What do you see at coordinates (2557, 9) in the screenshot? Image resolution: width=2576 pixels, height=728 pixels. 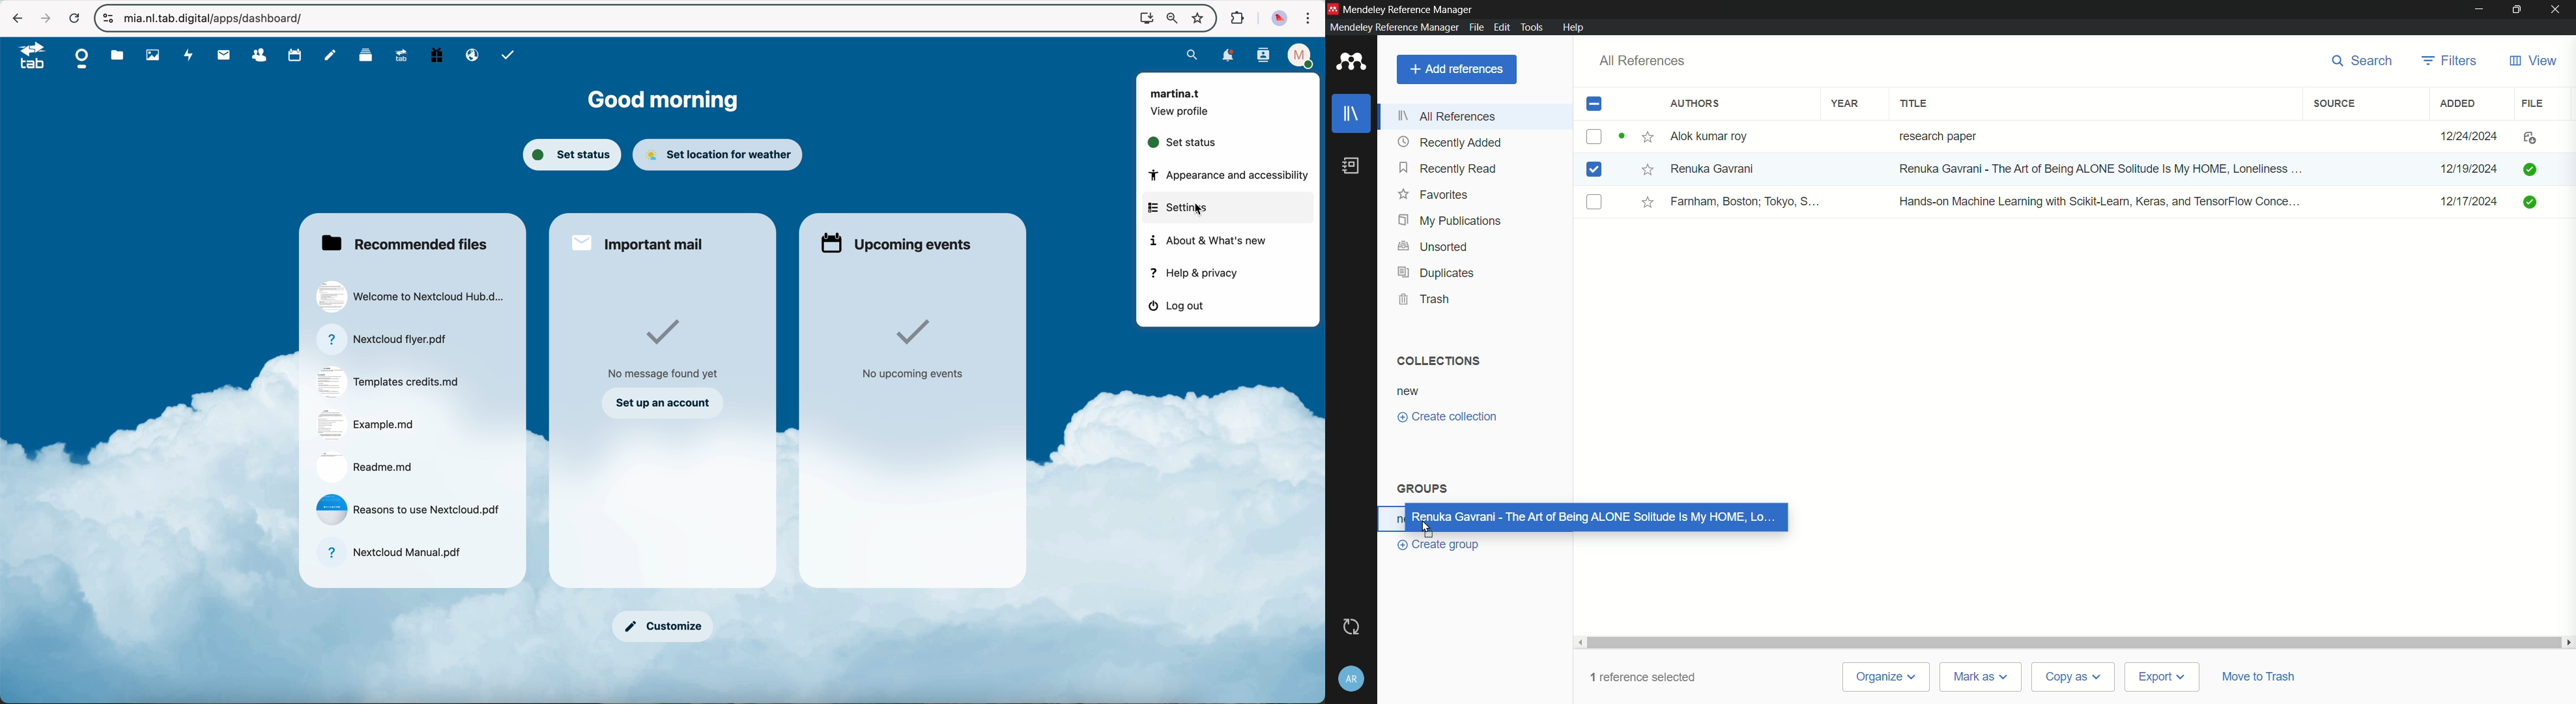 I see `close app` at bounding box center [2557, 9].